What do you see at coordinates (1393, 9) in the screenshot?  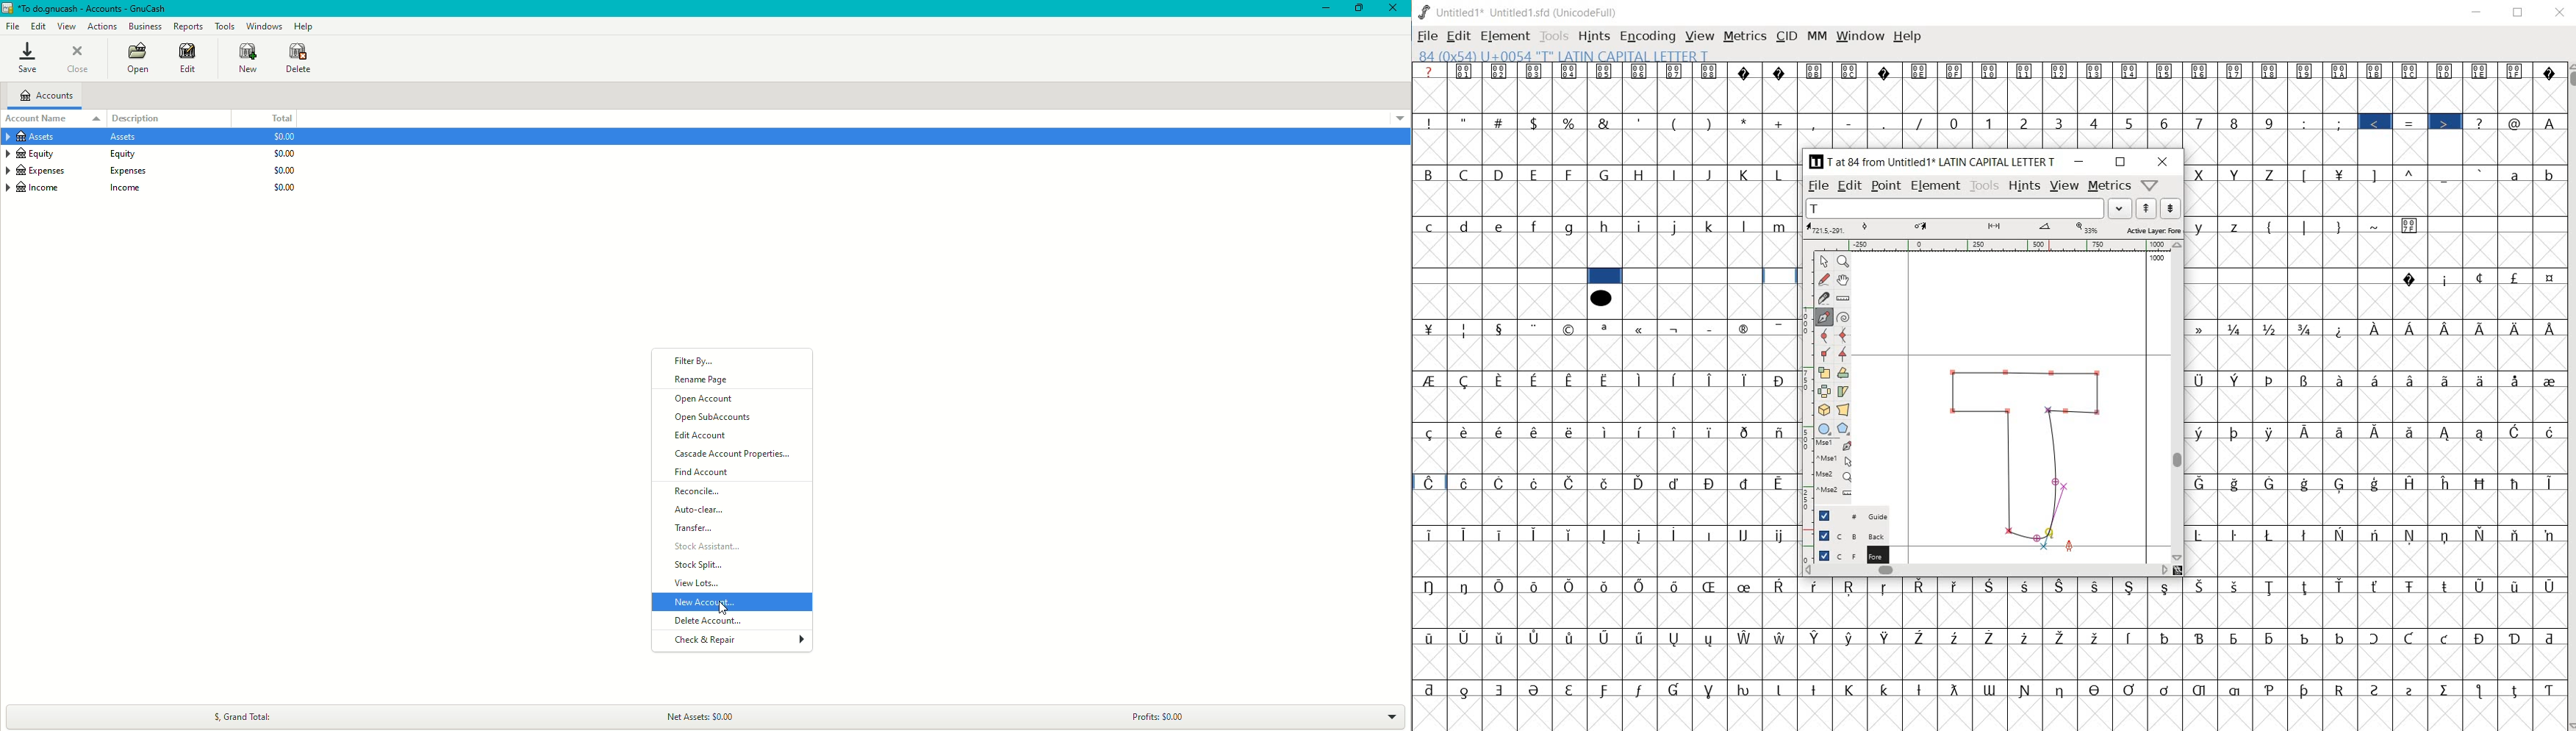 I see `Close` at bounding box center [1393, 9].